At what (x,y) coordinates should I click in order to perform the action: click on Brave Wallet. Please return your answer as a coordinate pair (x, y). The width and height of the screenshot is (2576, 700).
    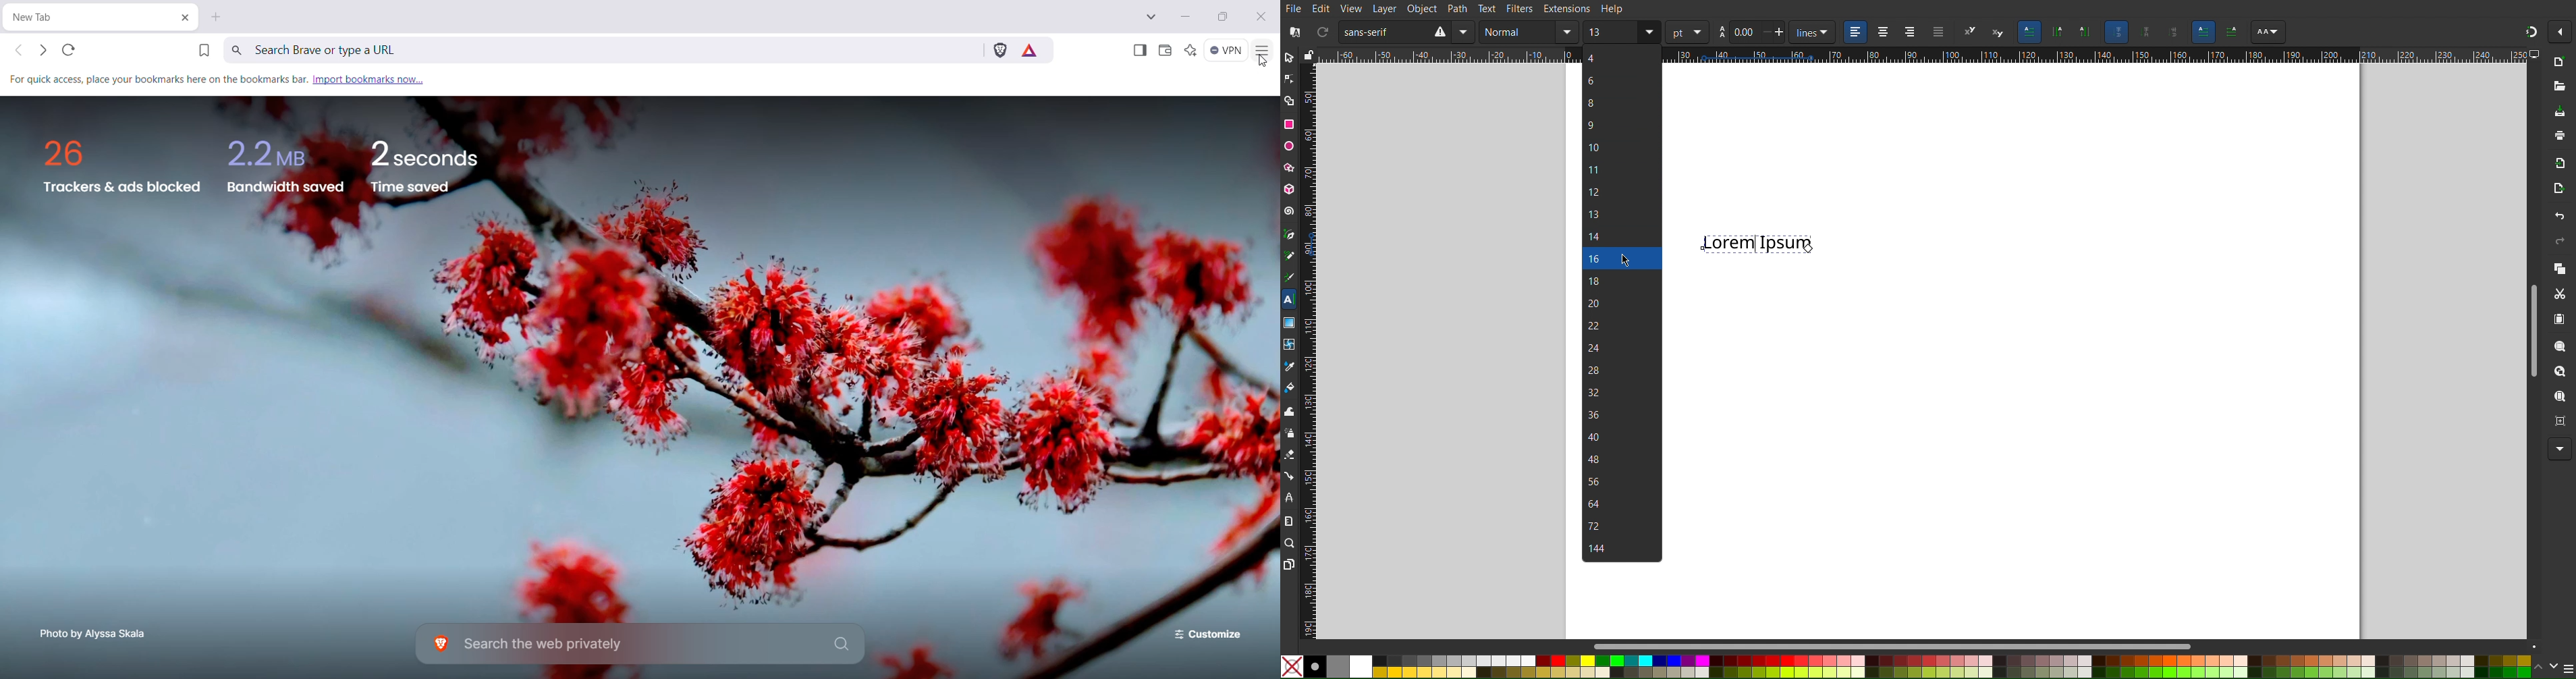
    Looking at the image, I should click on (1164, 51).